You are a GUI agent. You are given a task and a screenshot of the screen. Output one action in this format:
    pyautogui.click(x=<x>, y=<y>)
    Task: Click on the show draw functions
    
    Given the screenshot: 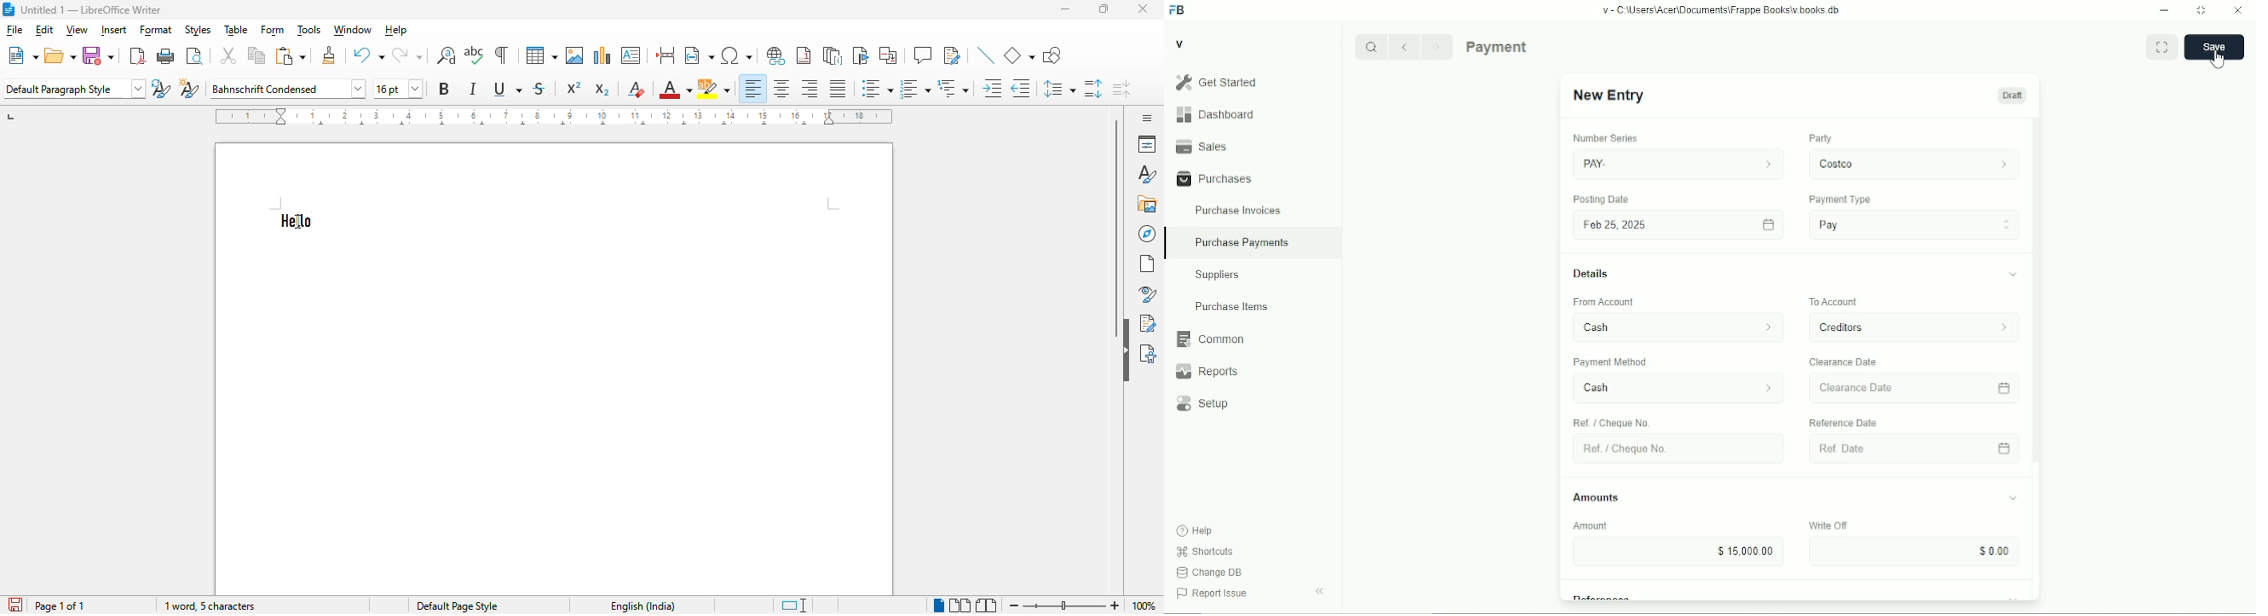 What is the action you would take?
    pyautogui.click(x=1051, y=55)
    